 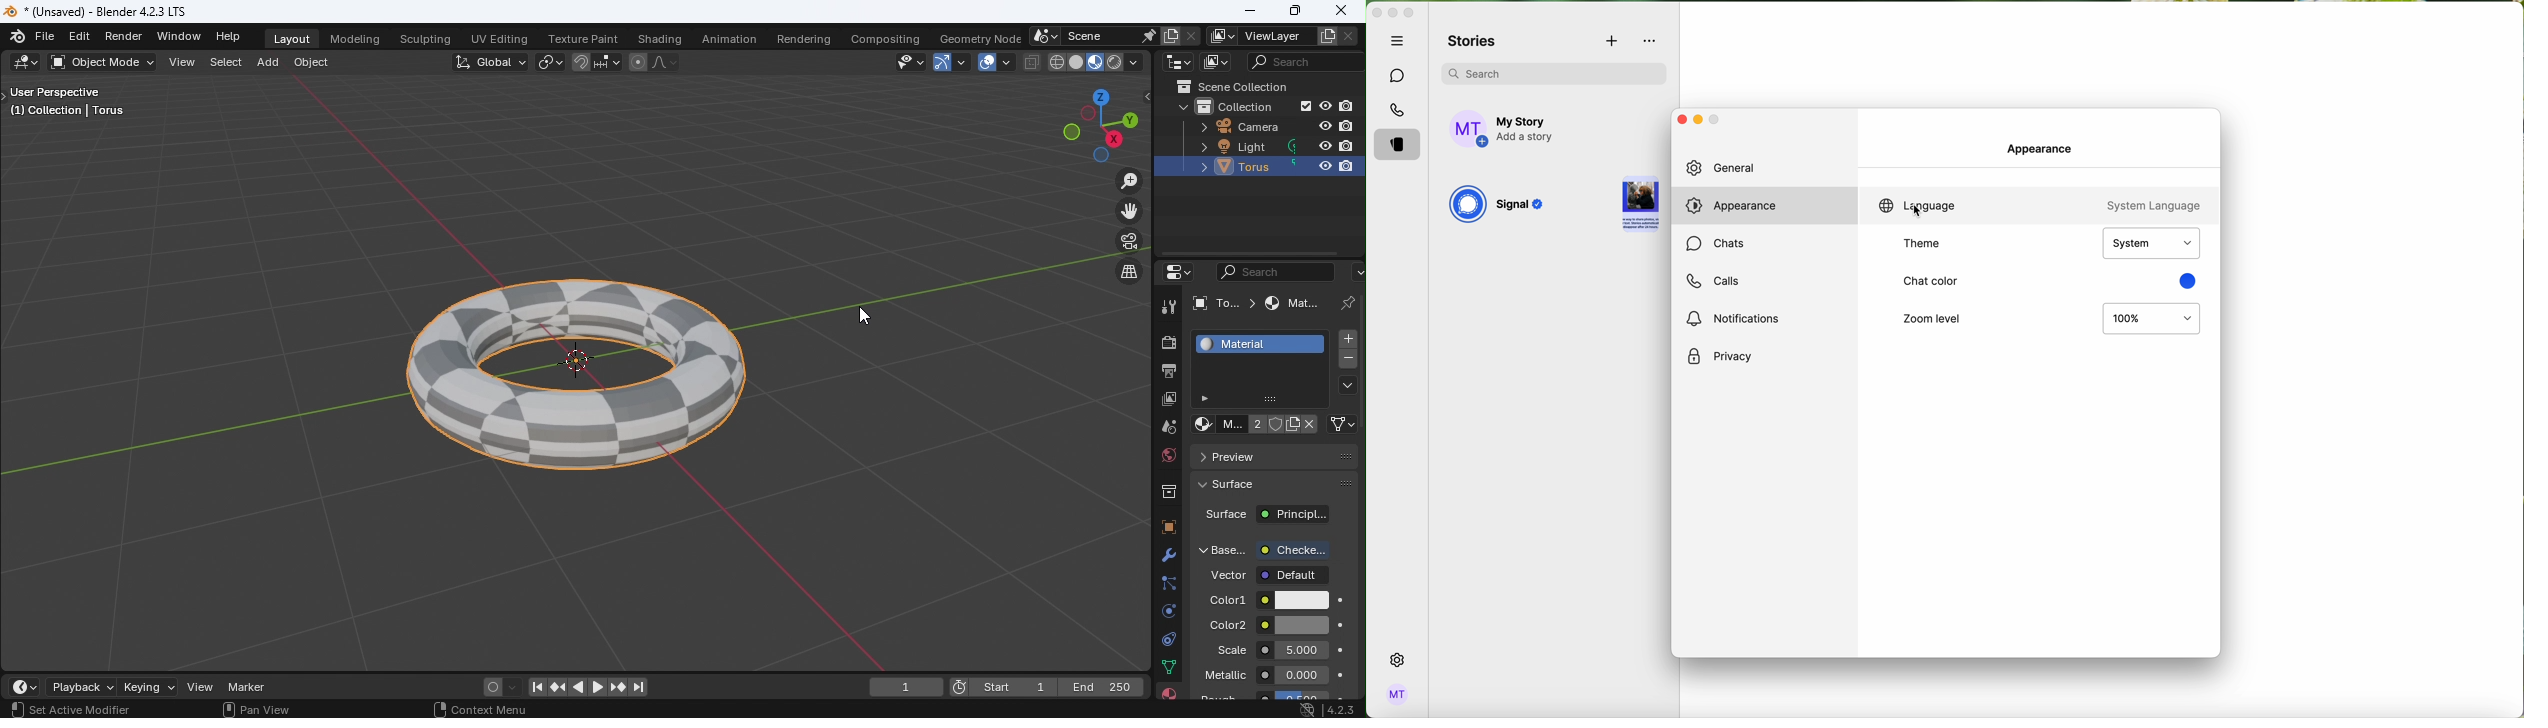 What do you see at coordinates (230, 60) in the screenshot?
I see `Select` at bounding box center [230, 60].